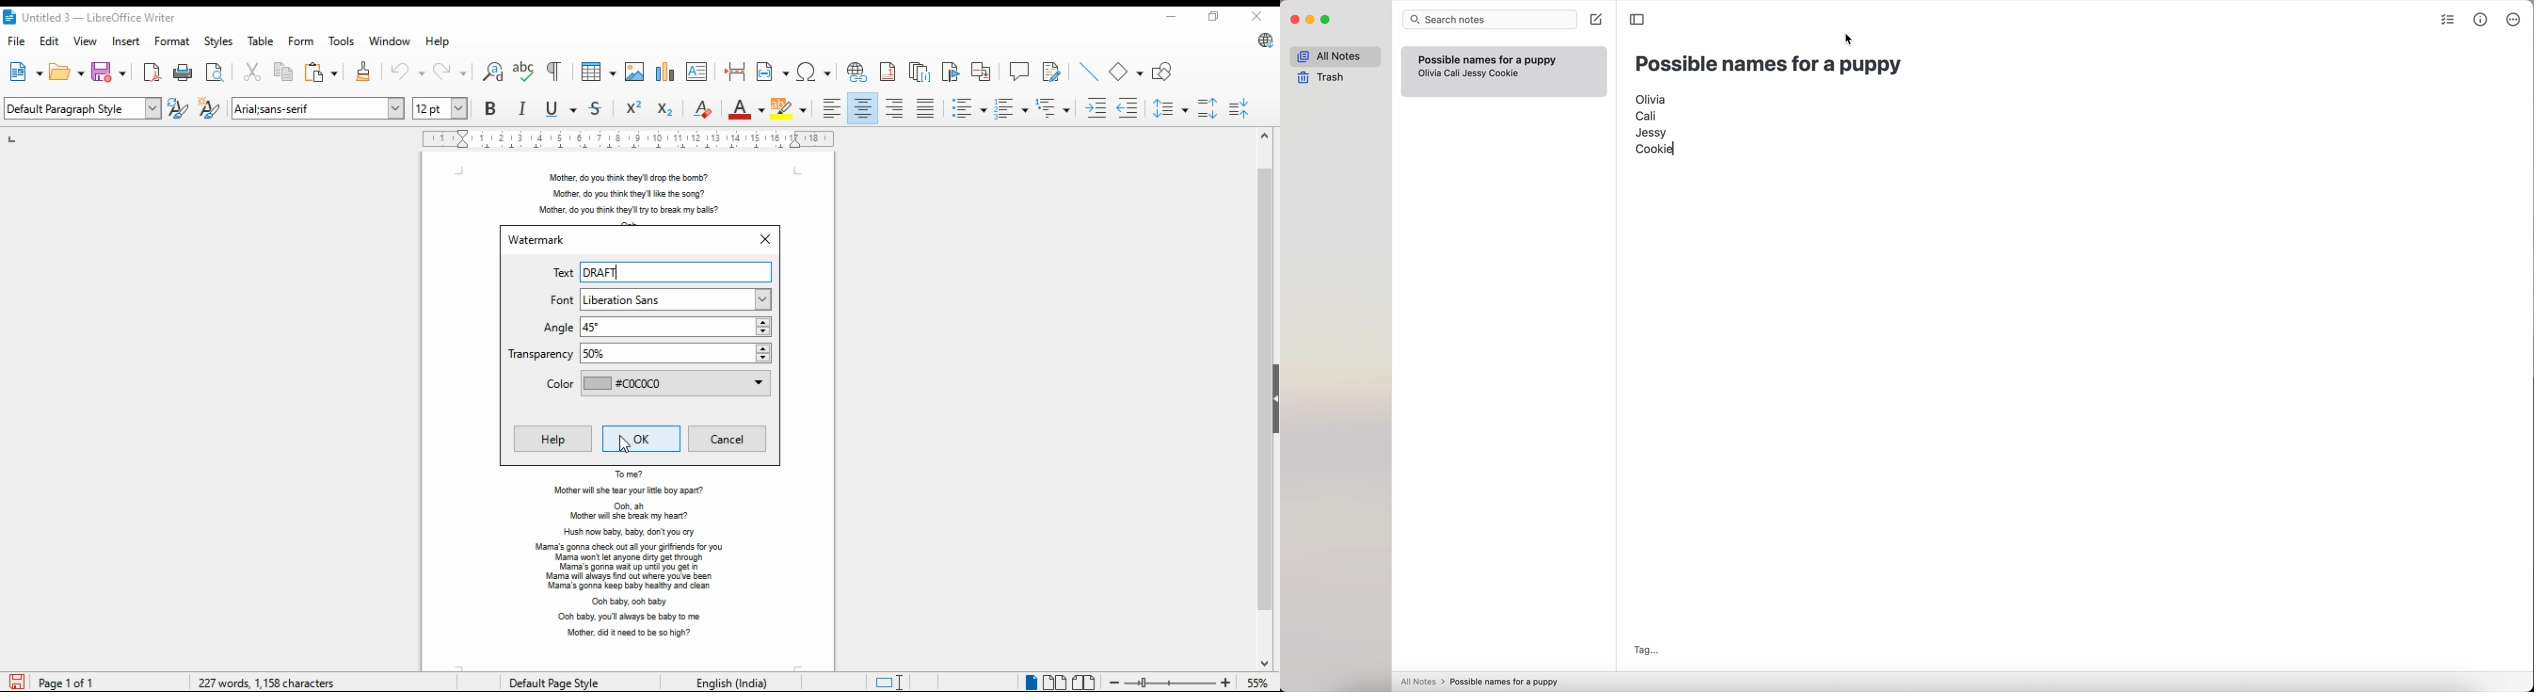  What do you see at coordinates (318, 107) in the screenshot?
I see `font settings` at bounding box center [318, 107].